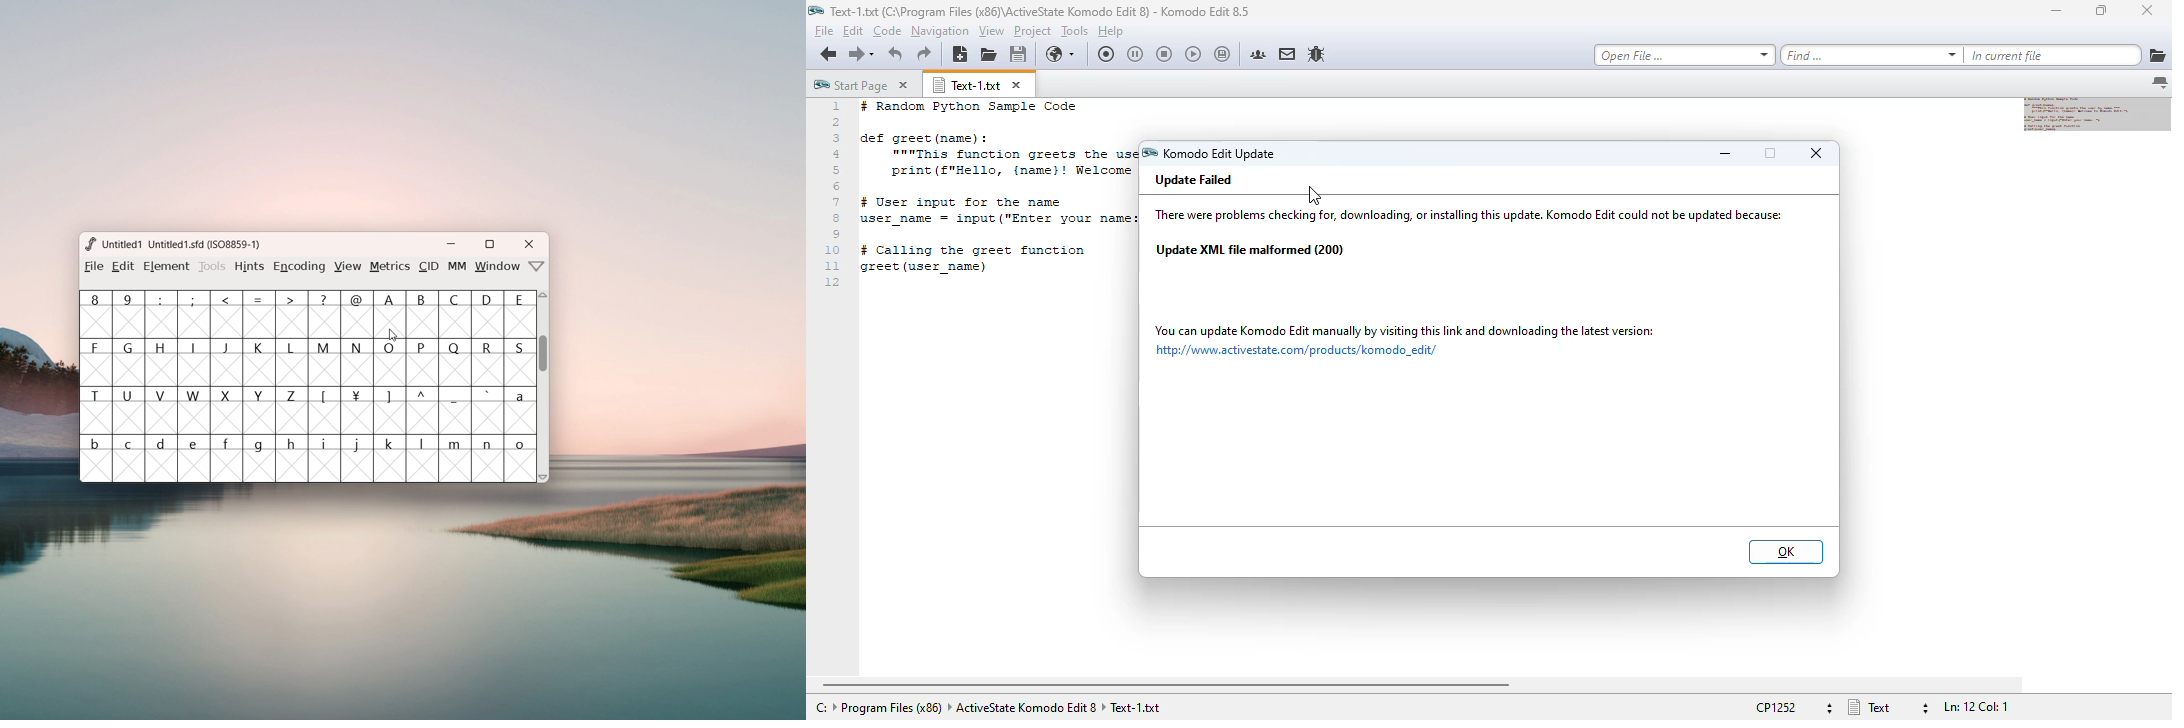 The image size is (2184, 728). I want to click on metrics, so click(389, 266).